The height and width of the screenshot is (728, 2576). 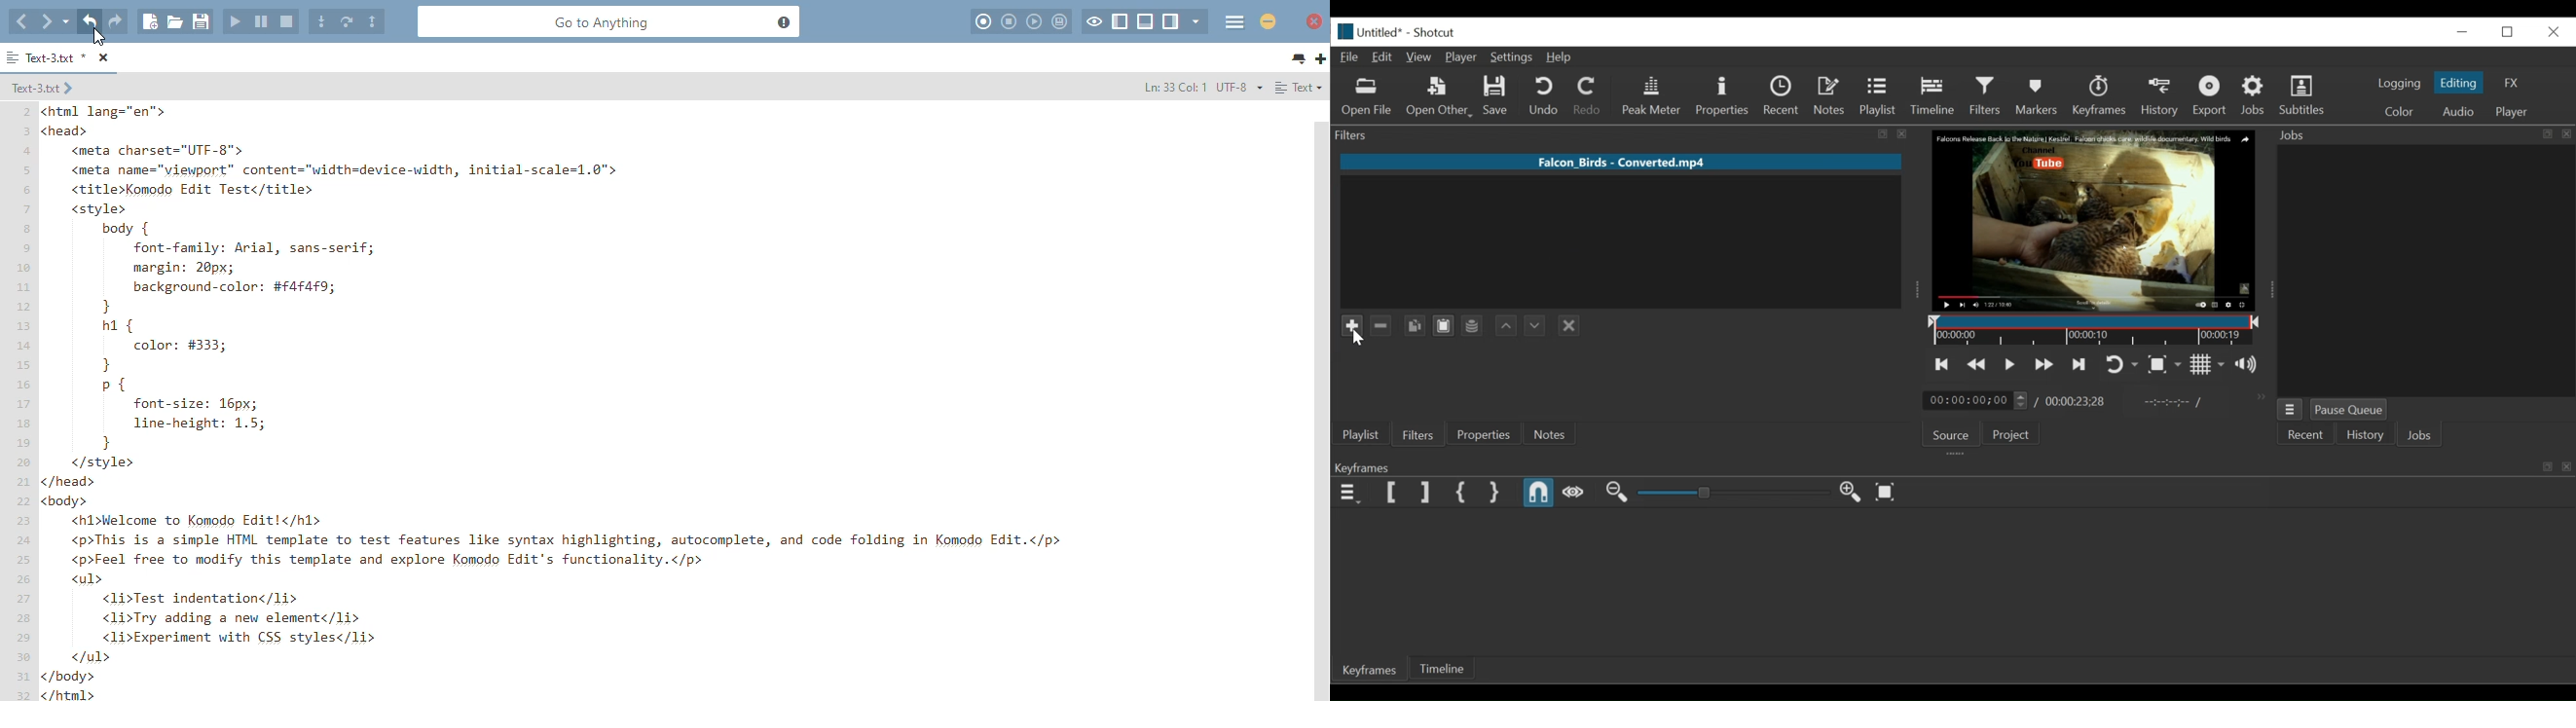 I want to click on Set Second Simple Keyframe, so click(x=1493, y=492).